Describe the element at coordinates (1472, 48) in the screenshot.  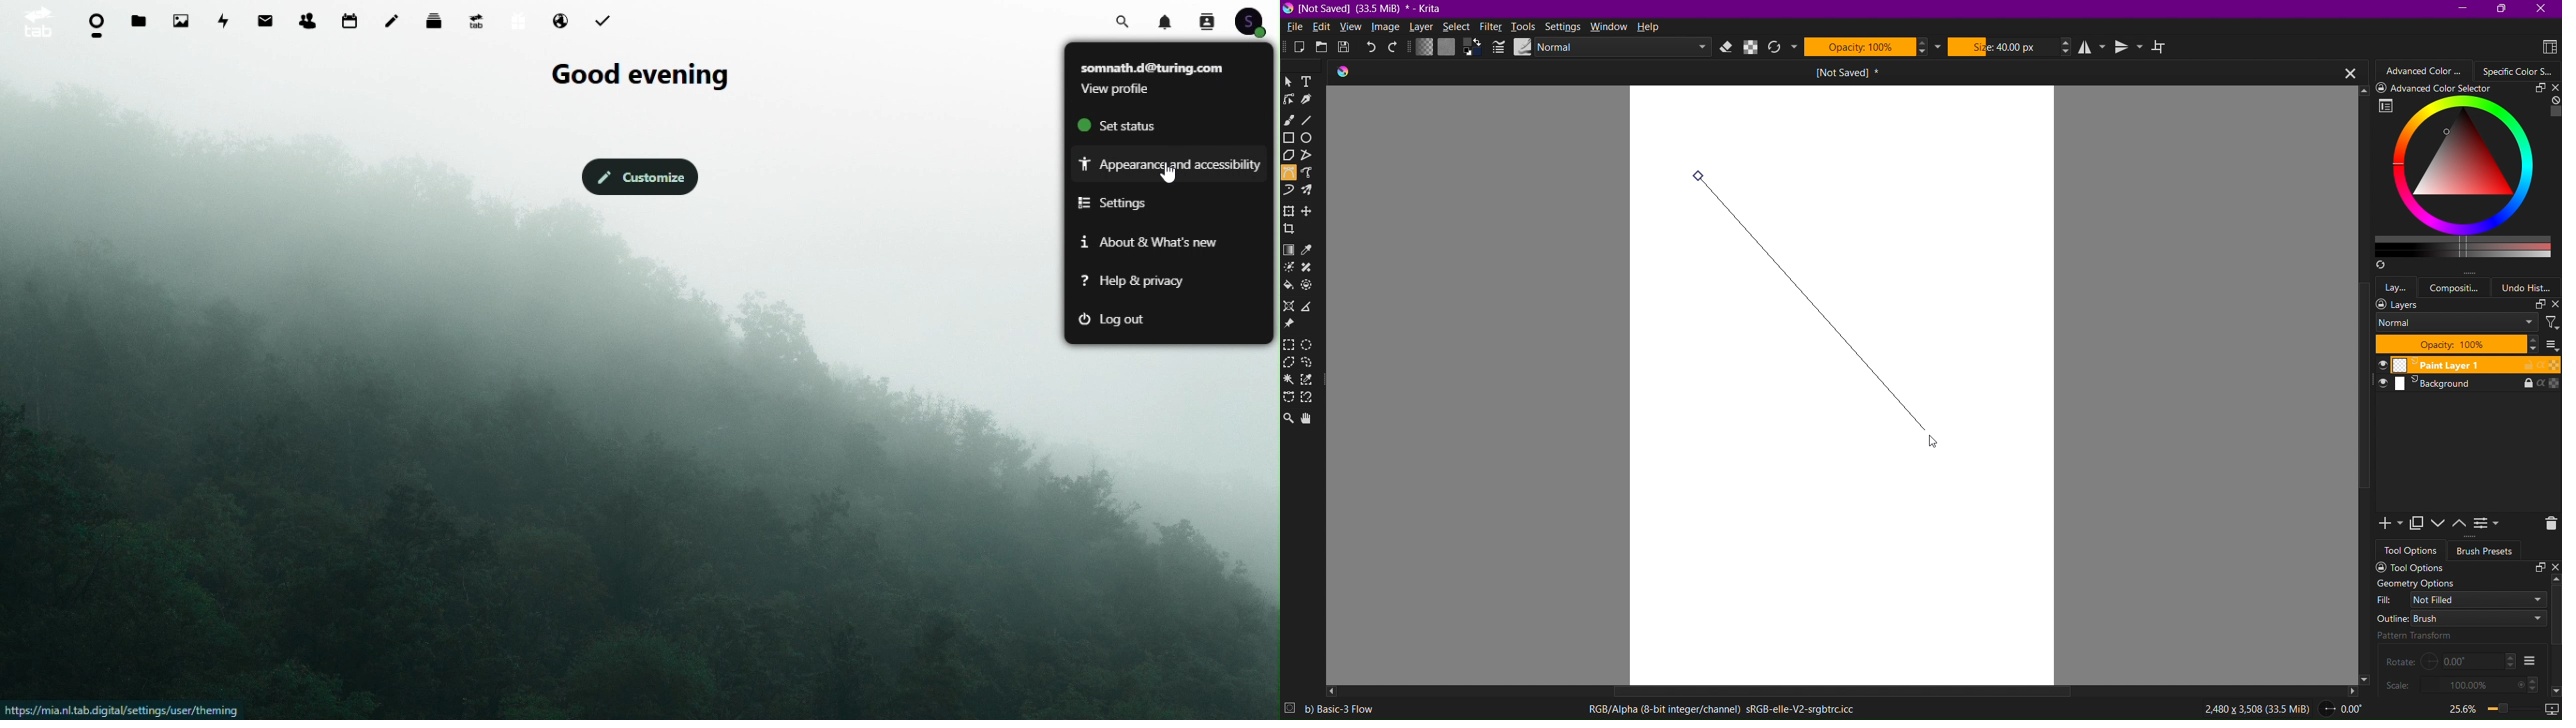
I see `Set foreground and background colors` at that location.